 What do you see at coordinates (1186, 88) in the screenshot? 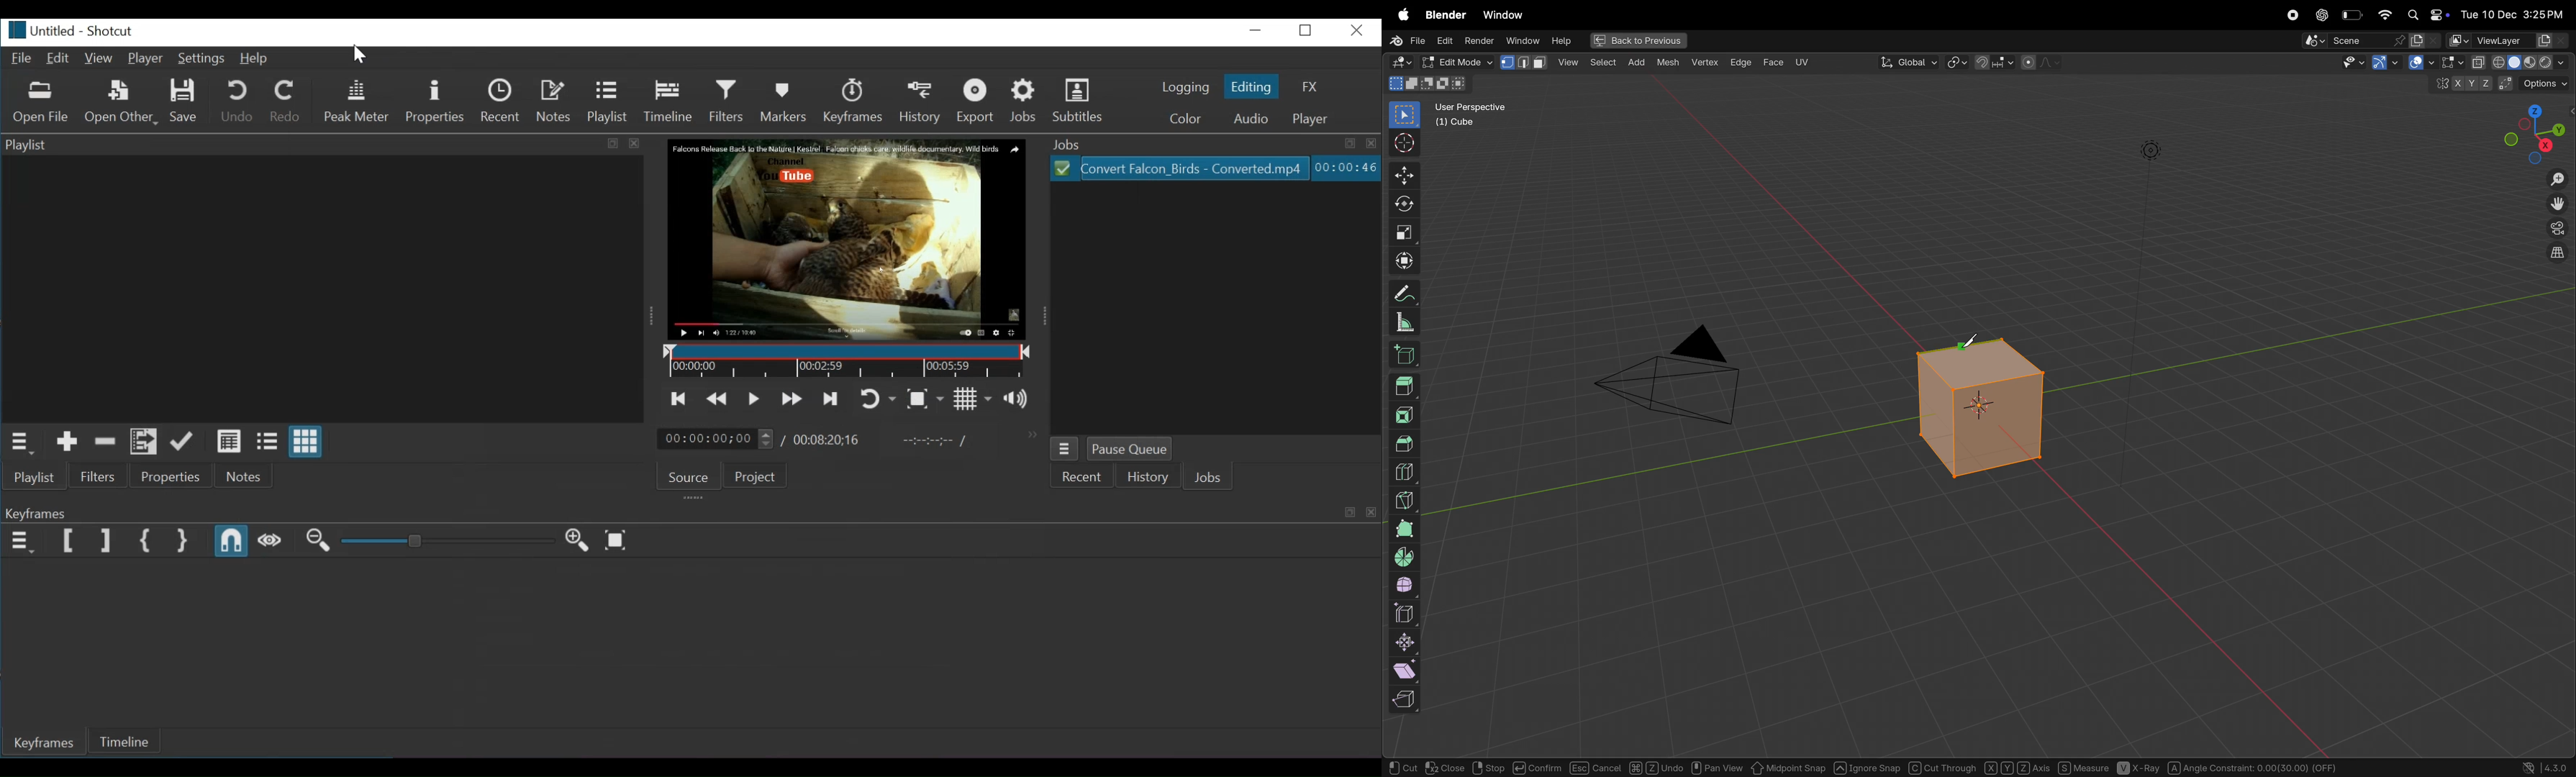
I see `logging` at bounding box center [1186, 88].